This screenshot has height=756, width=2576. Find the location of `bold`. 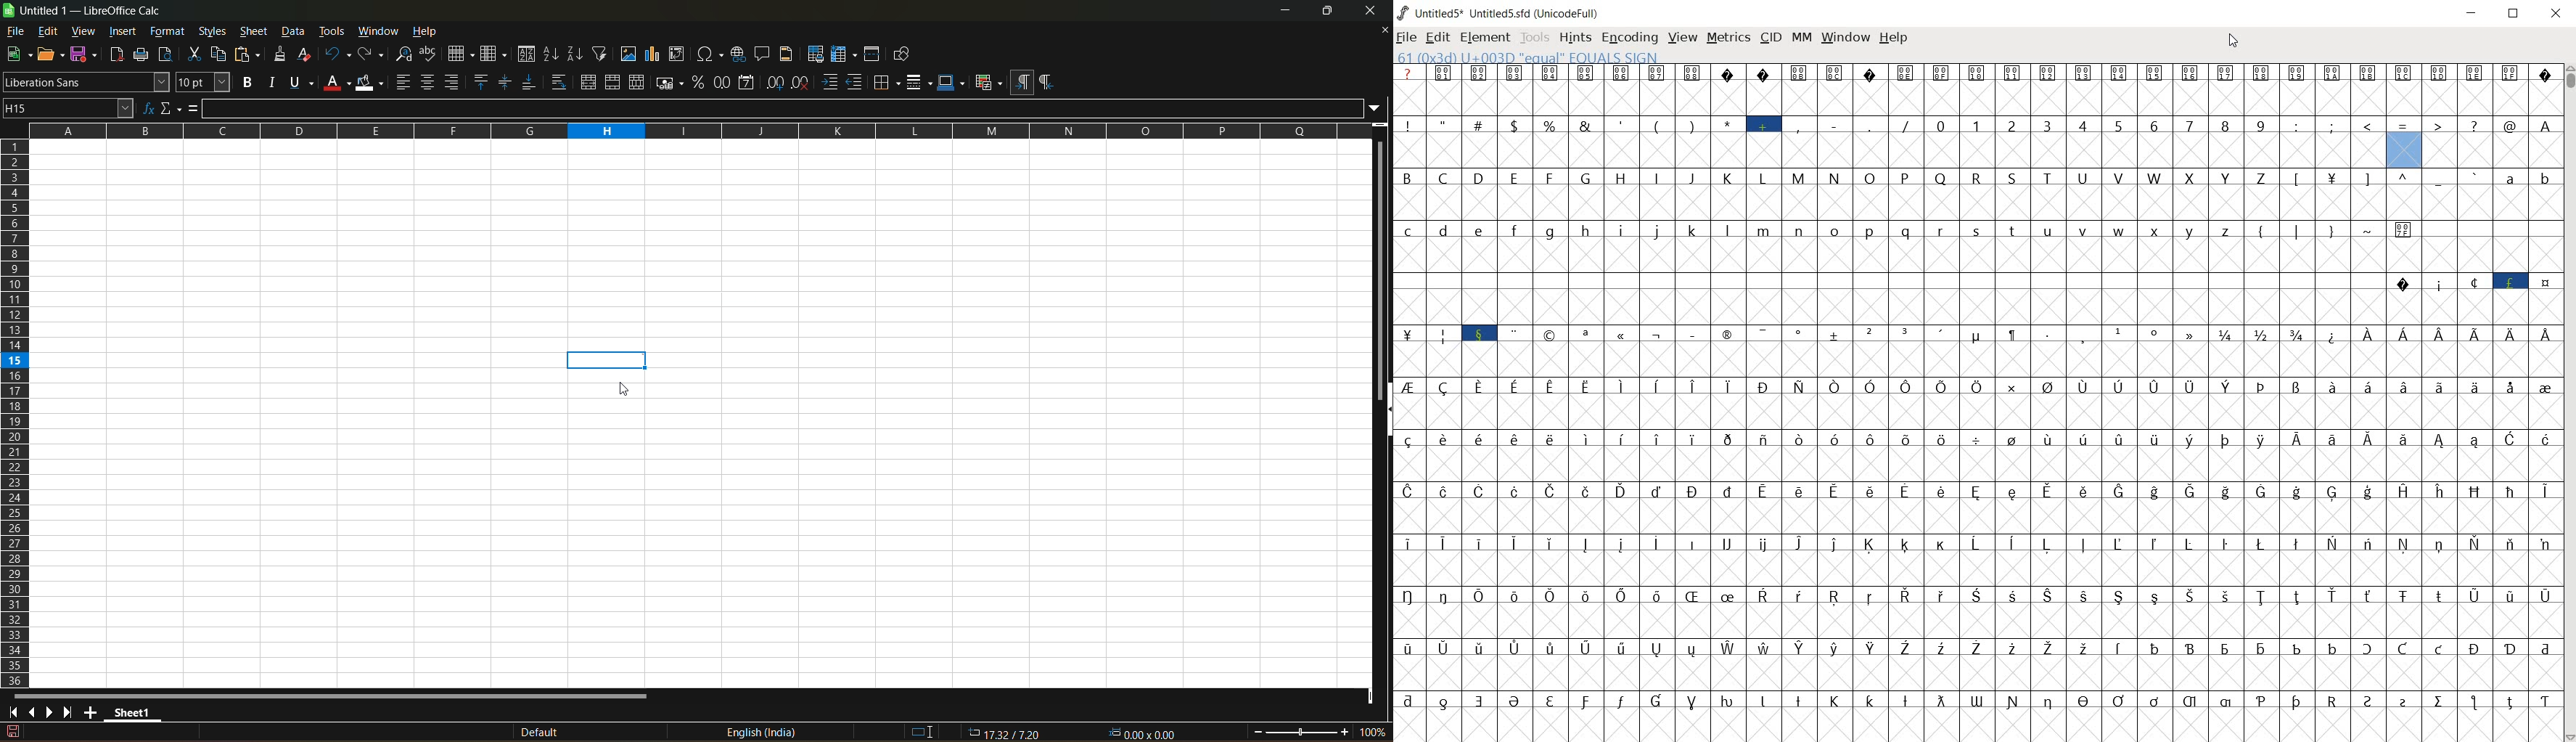

bold is located at coordinates (248, 83).